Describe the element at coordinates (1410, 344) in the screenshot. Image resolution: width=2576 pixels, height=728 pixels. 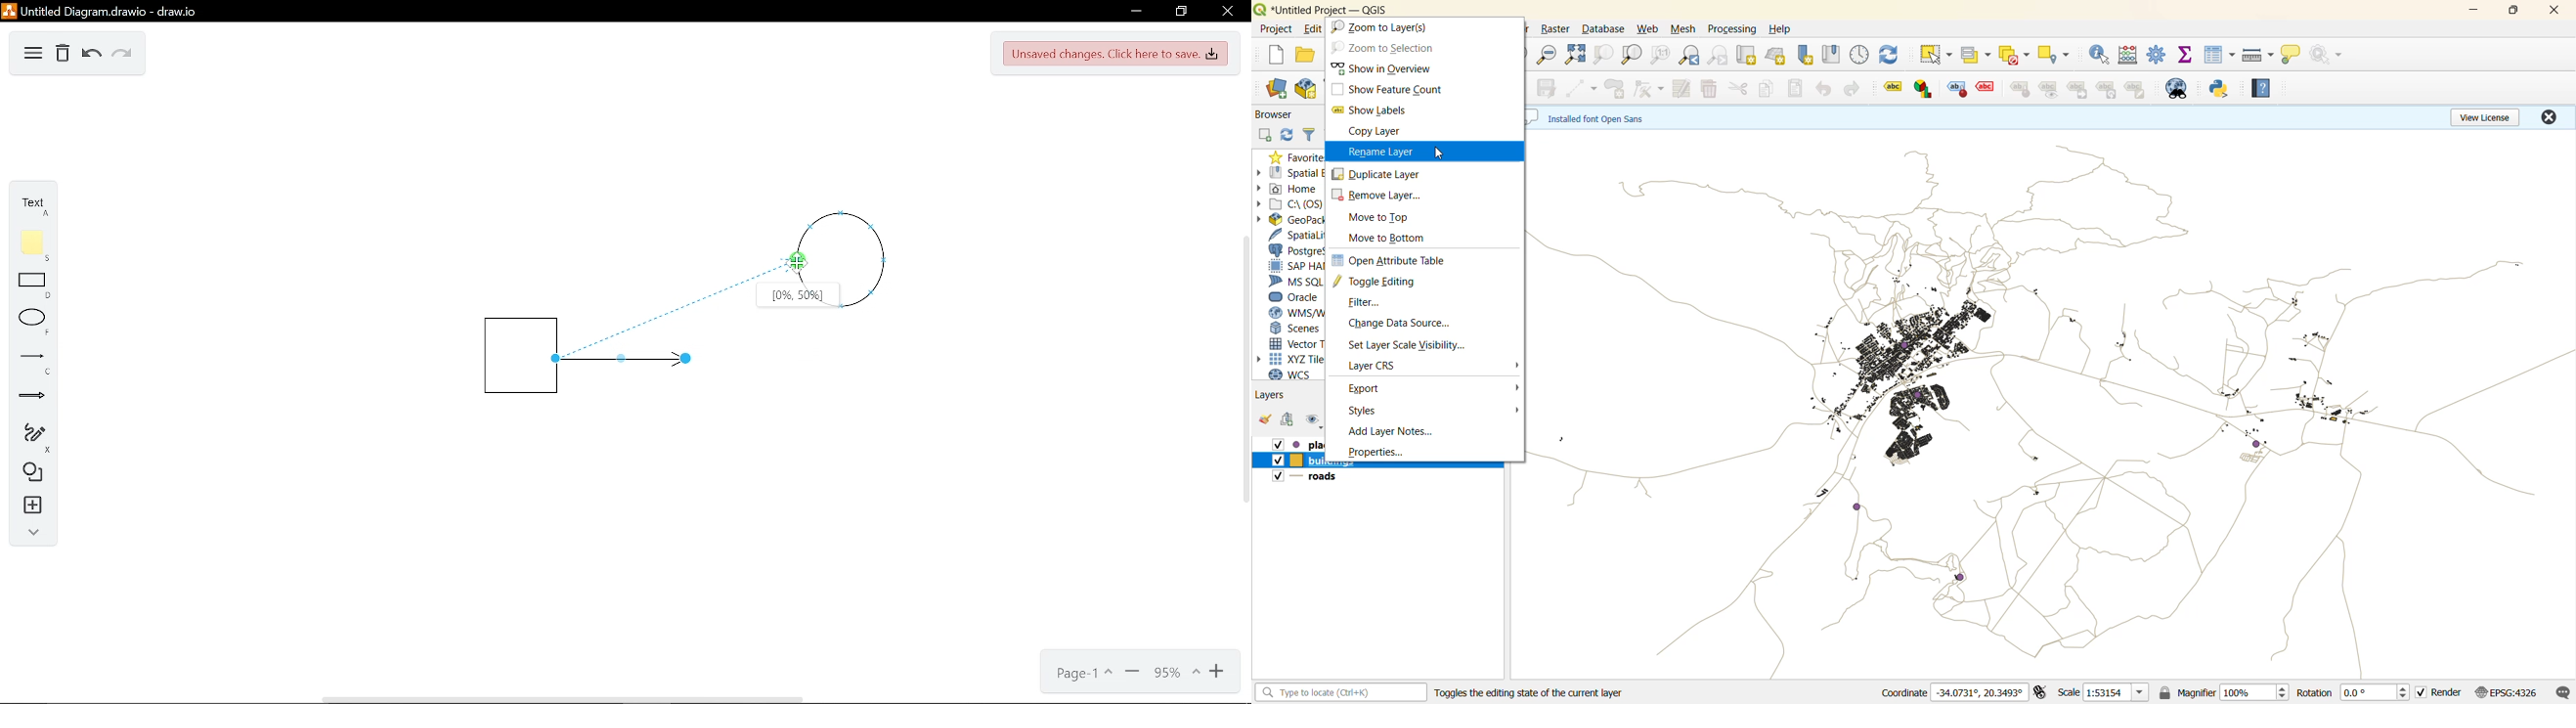
I see `set layer scale visibility` at that location.